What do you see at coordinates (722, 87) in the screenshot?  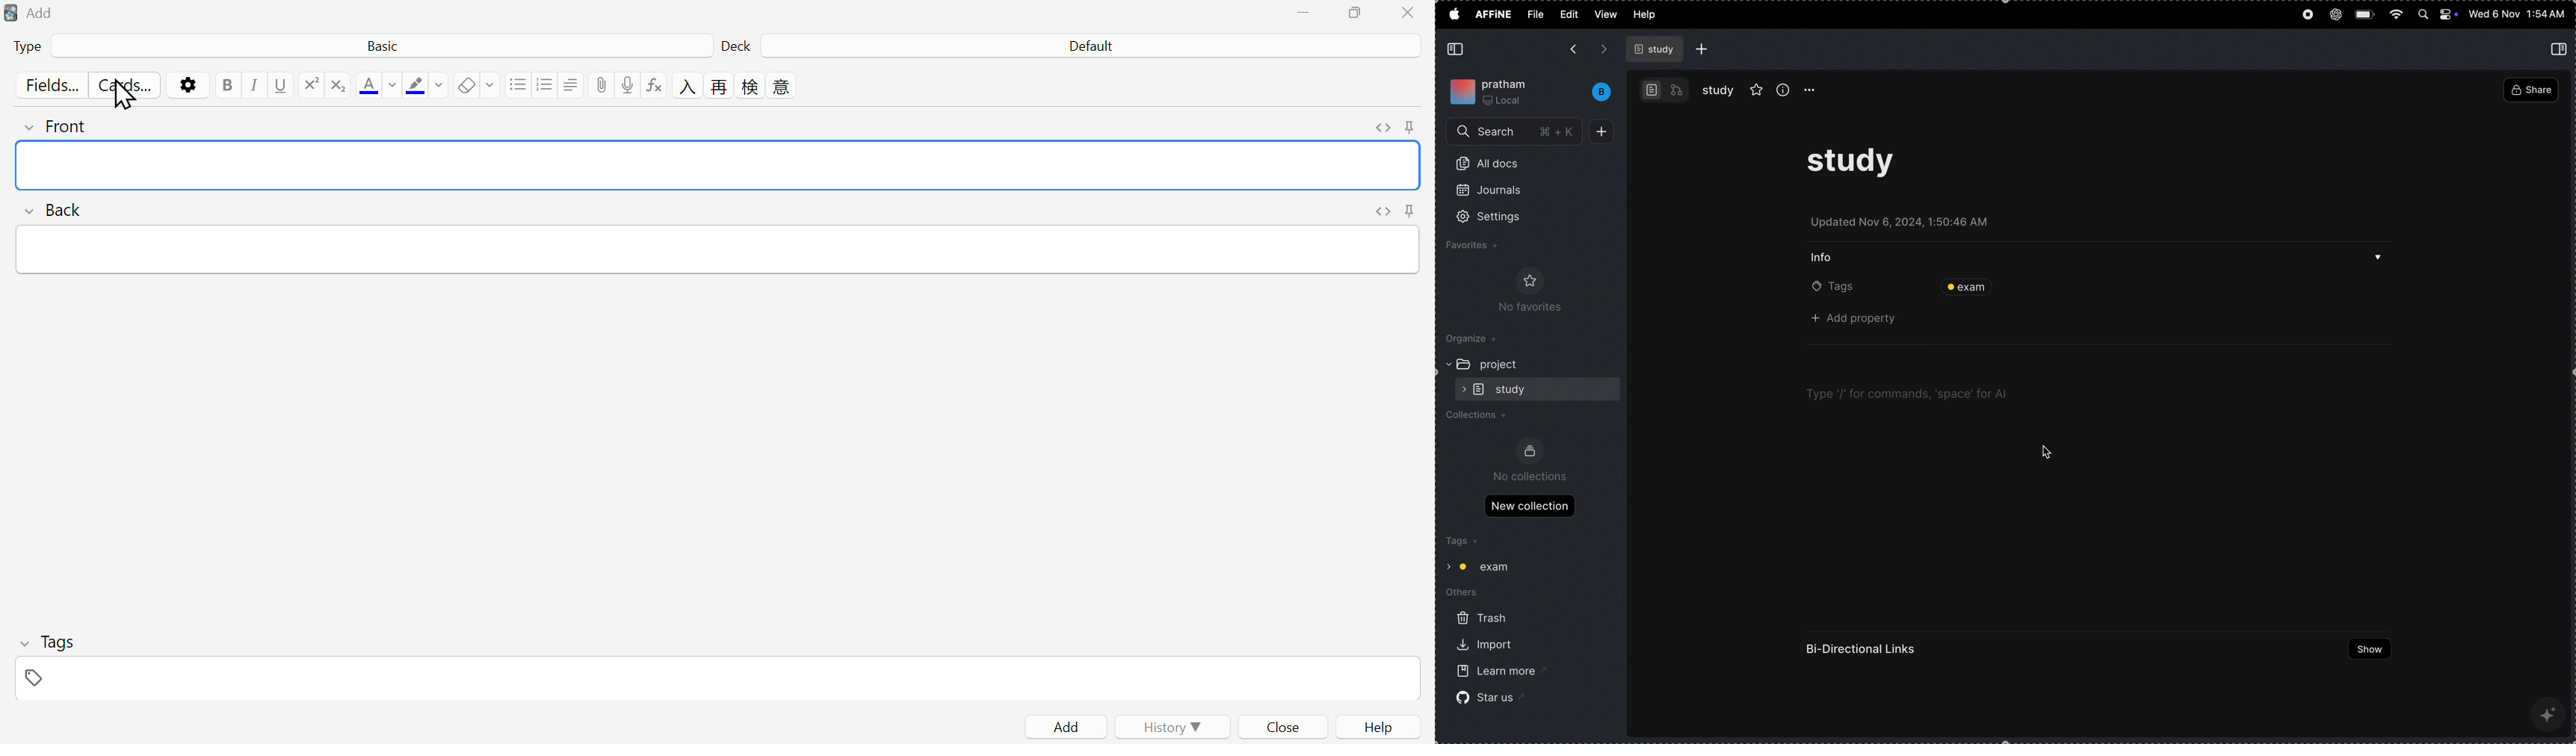 I see `Japanese icon` at bounding box center [722, 87].